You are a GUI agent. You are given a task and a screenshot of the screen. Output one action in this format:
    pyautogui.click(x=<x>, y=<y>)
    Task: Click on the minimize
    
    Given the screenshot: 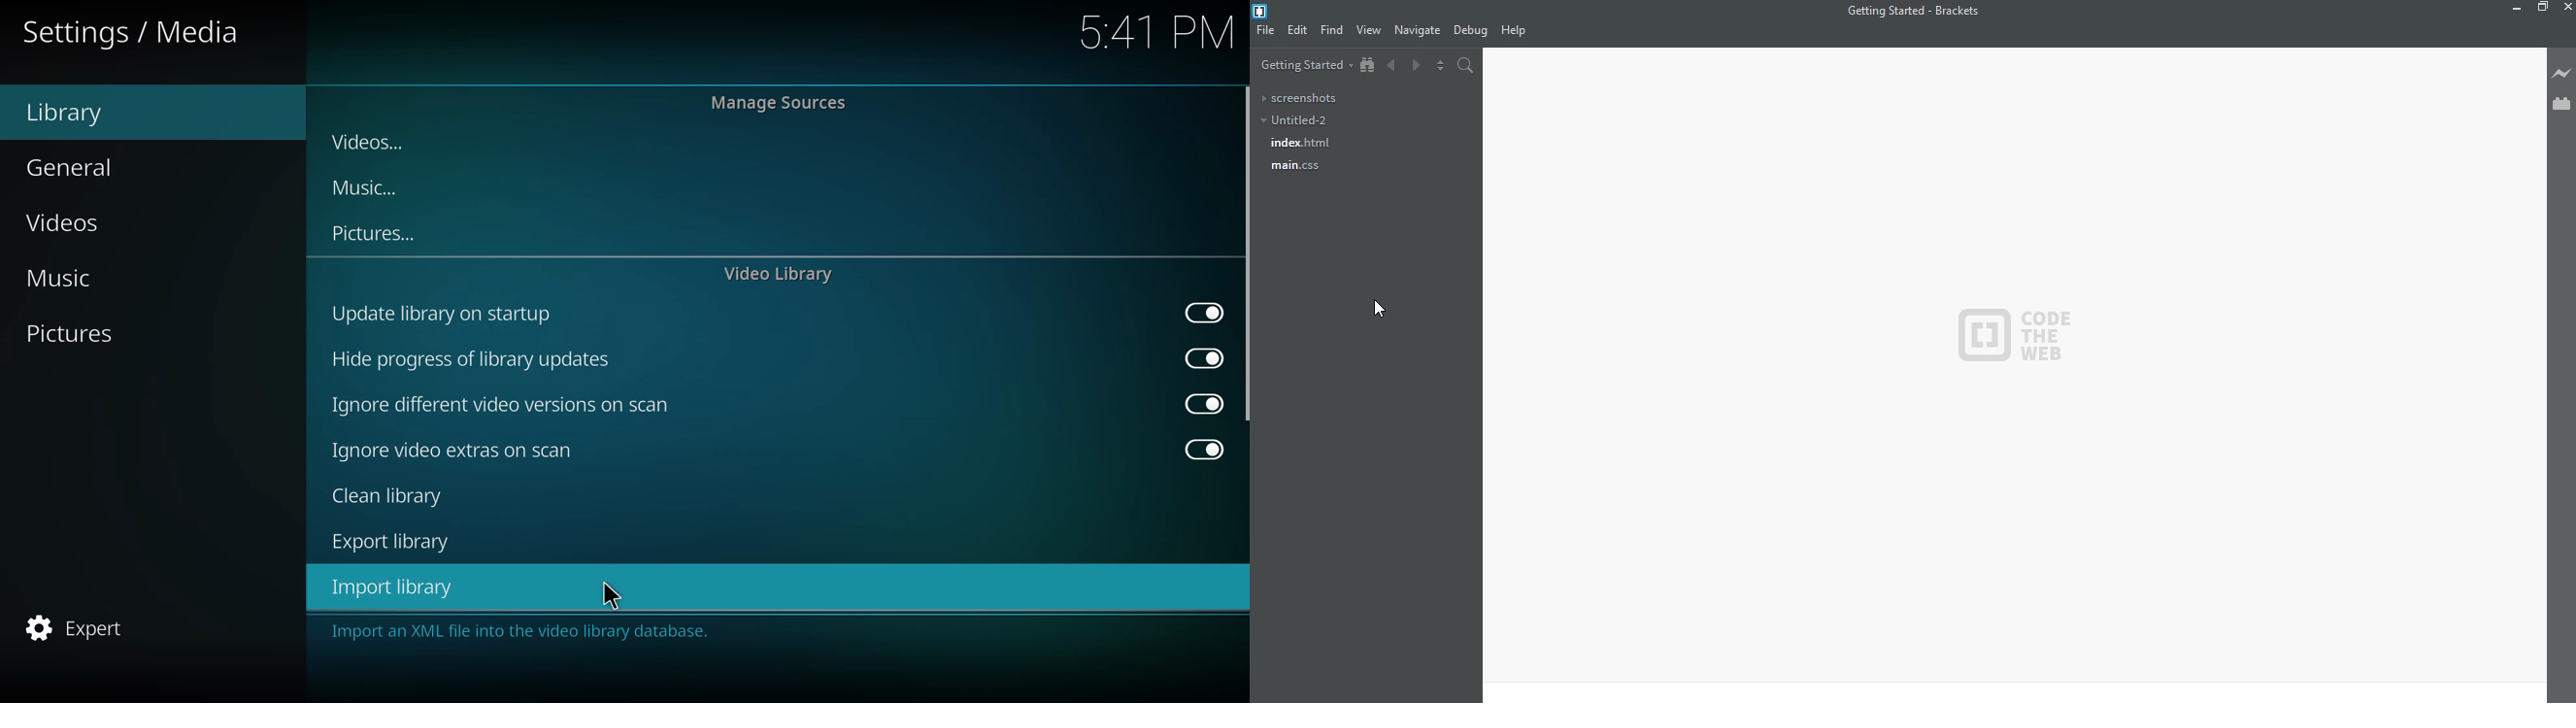 What is the action you would take?
    pyautogui.click(x=2513, y=9)
    